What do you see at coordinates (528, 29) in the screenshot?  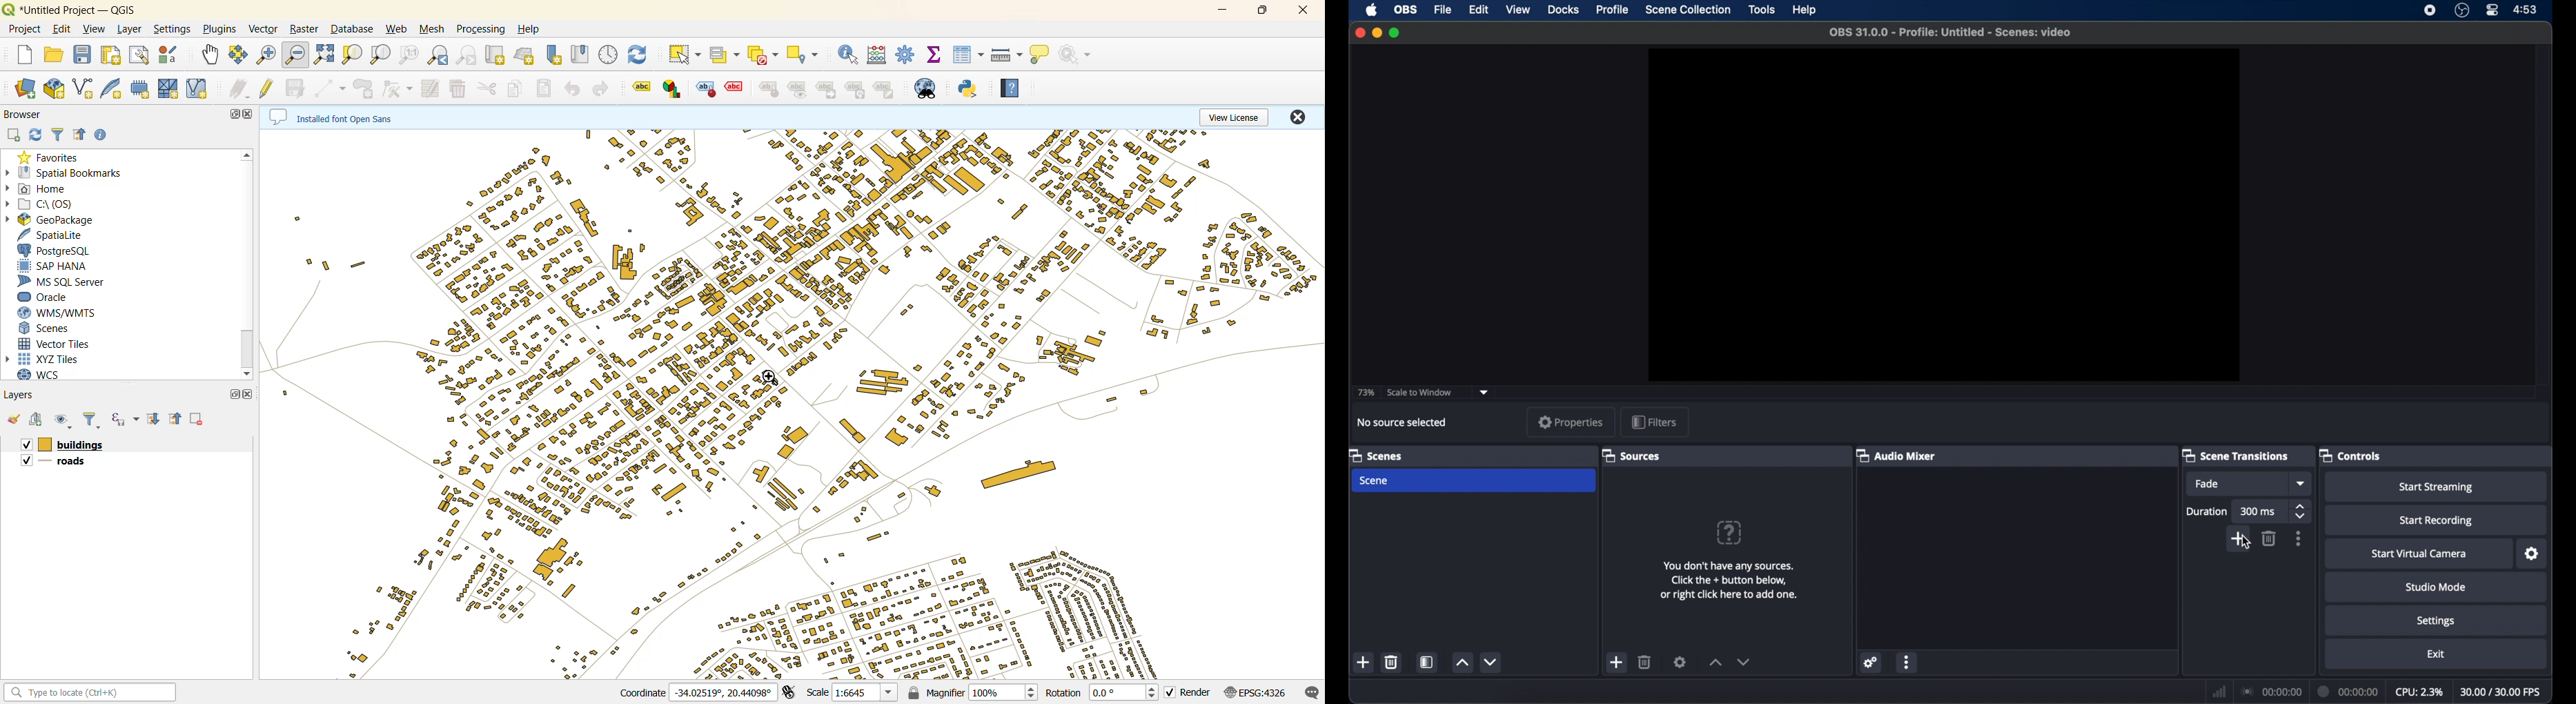 I see `help` at bounding box center [528, 29].